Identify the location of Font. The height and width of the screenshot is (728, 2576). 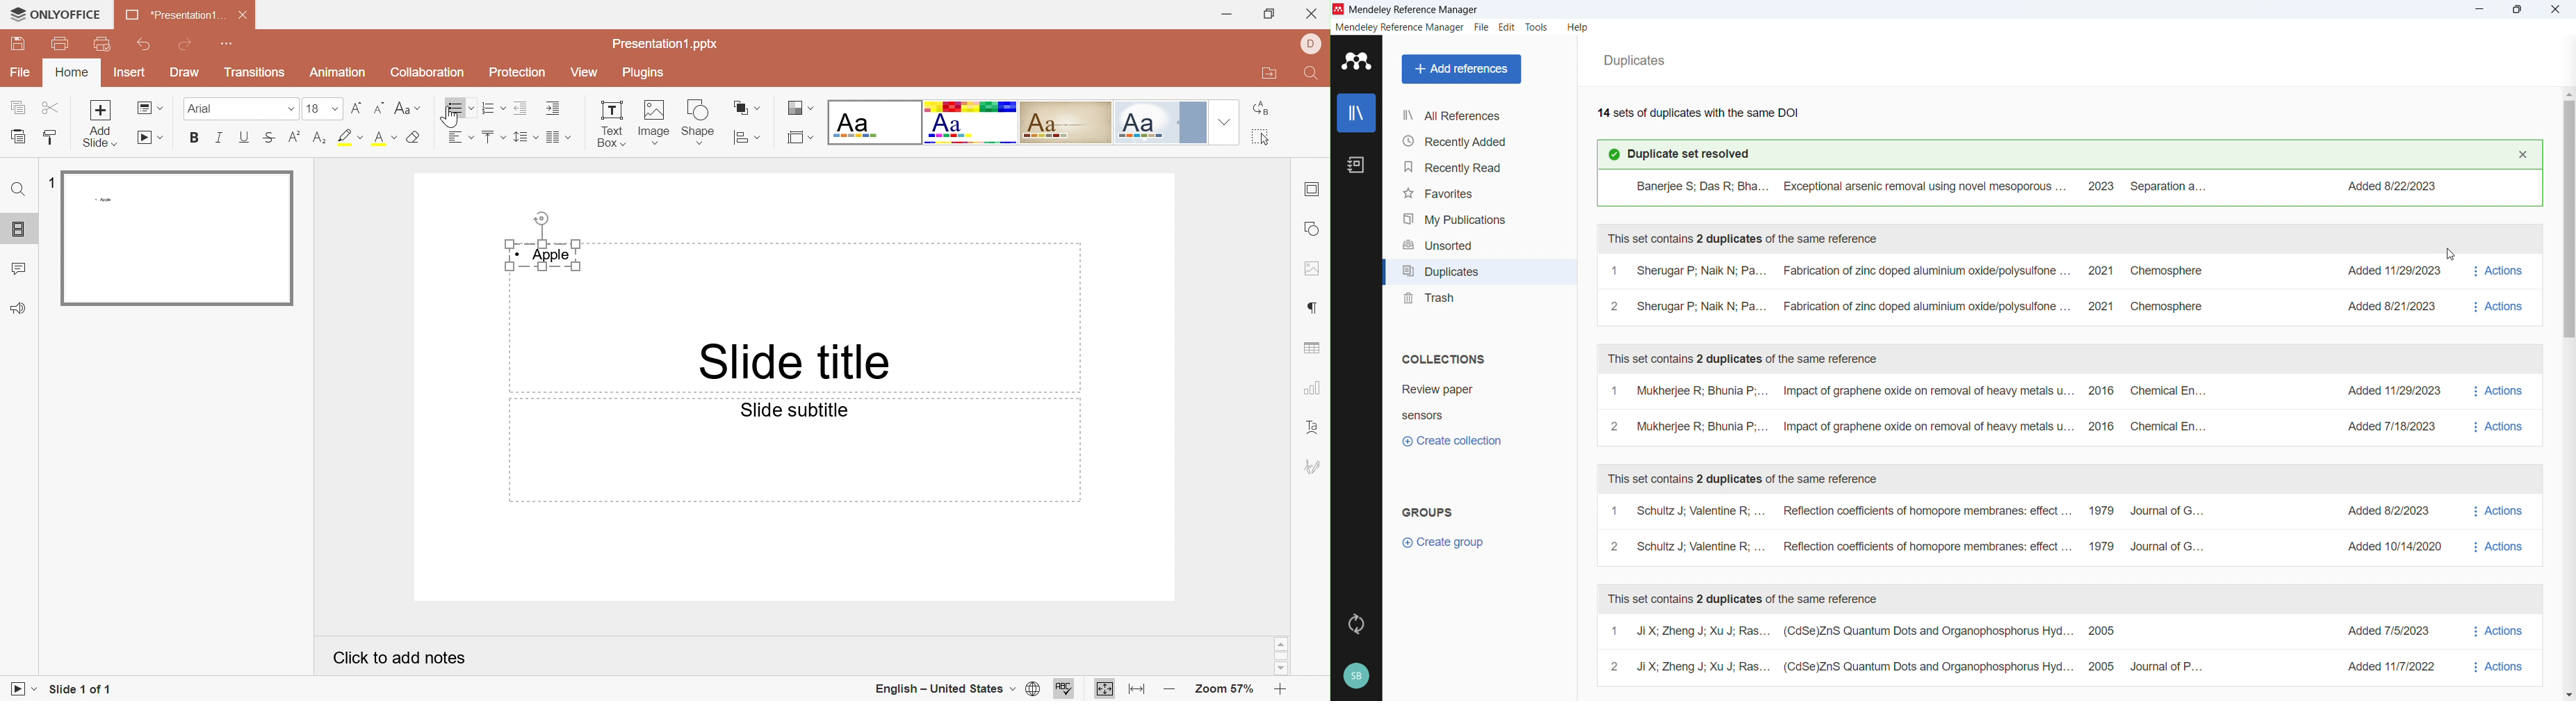
(204, 109).